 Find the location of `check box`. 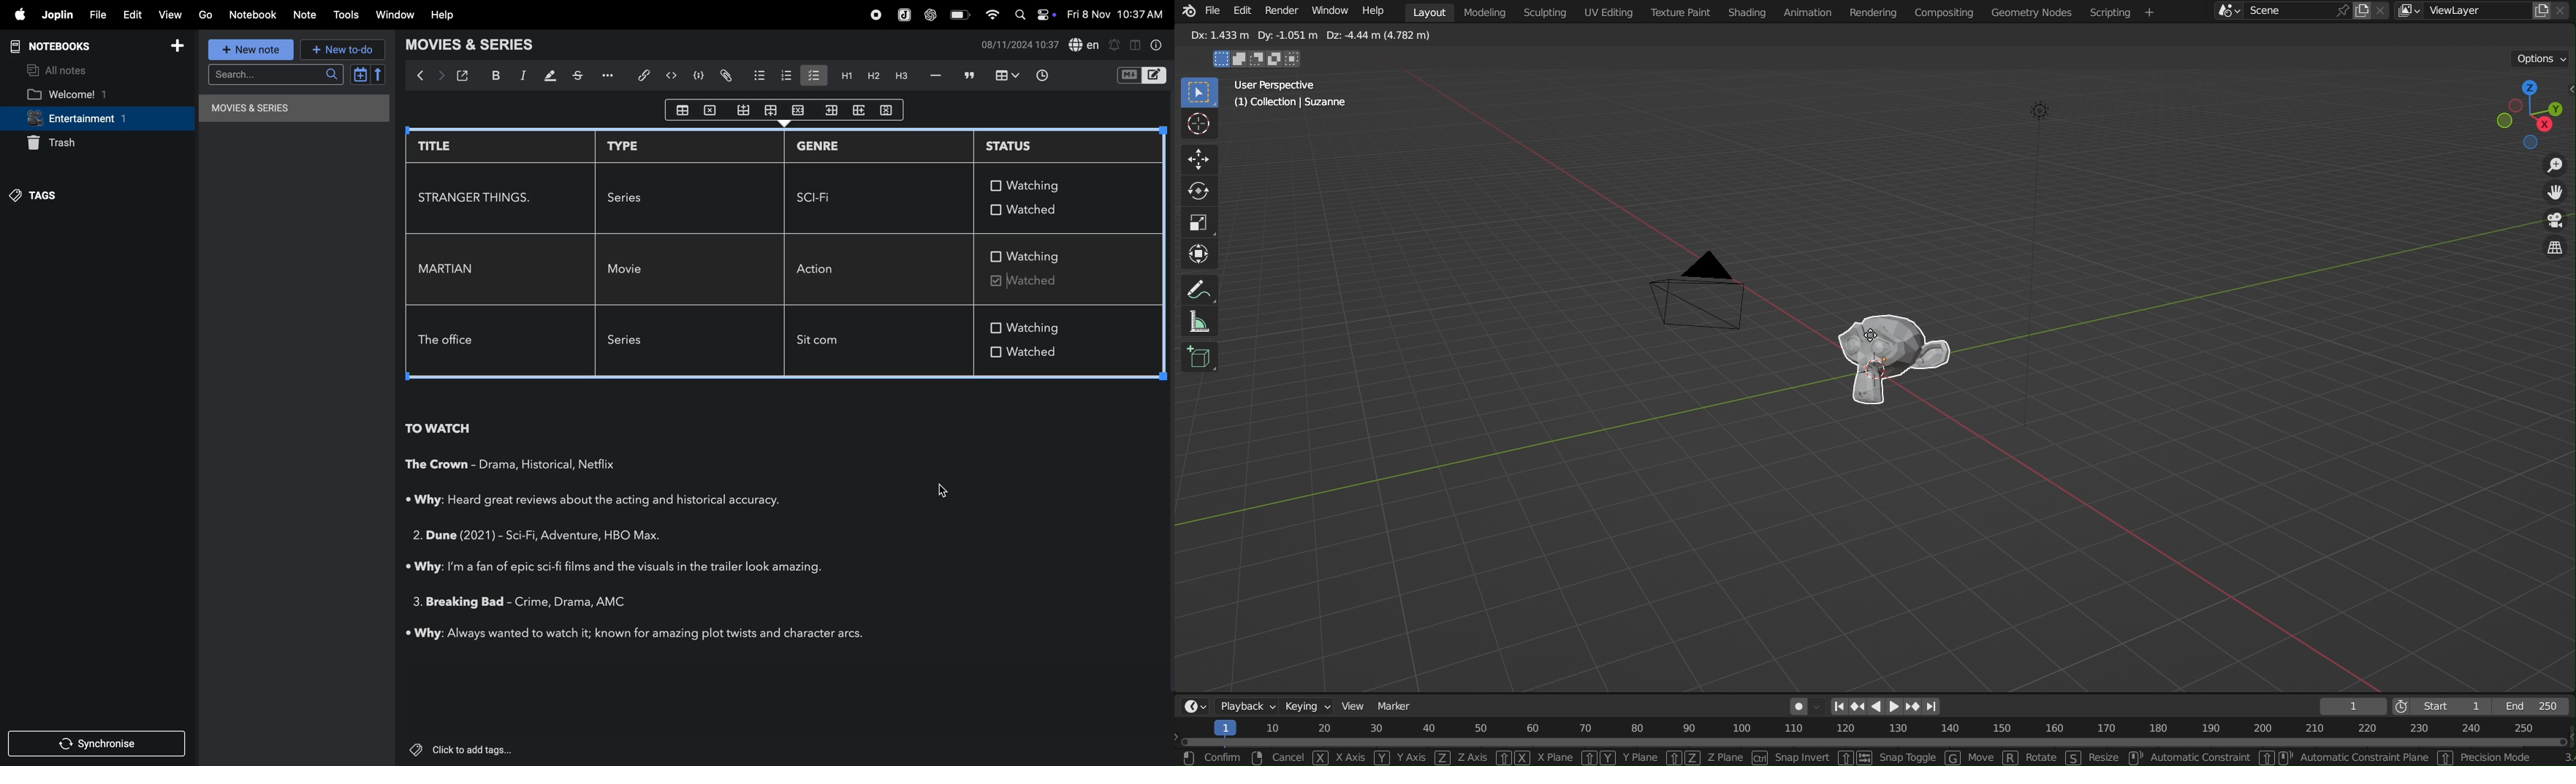

check box is located at coordinates (993, 209).